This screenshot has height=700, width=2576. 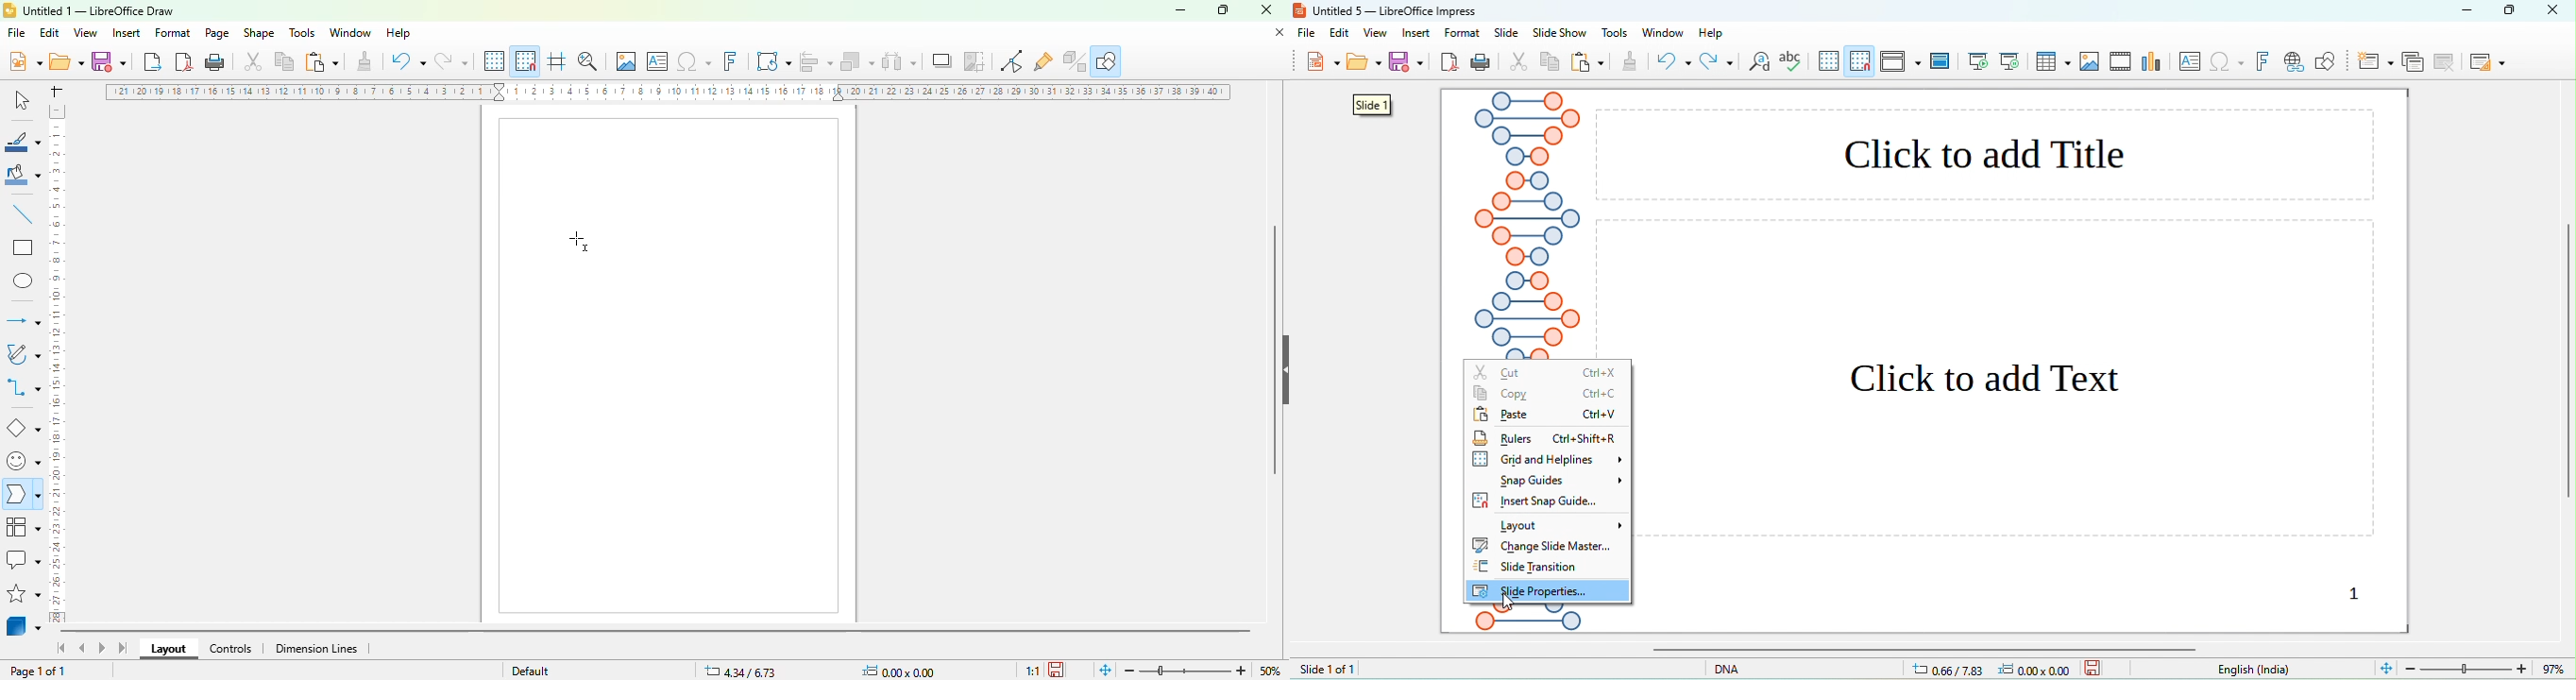 What do you see at coordinates (1266, 9) in the screenshot?
I see `close` at bounding box center [1266, 9].